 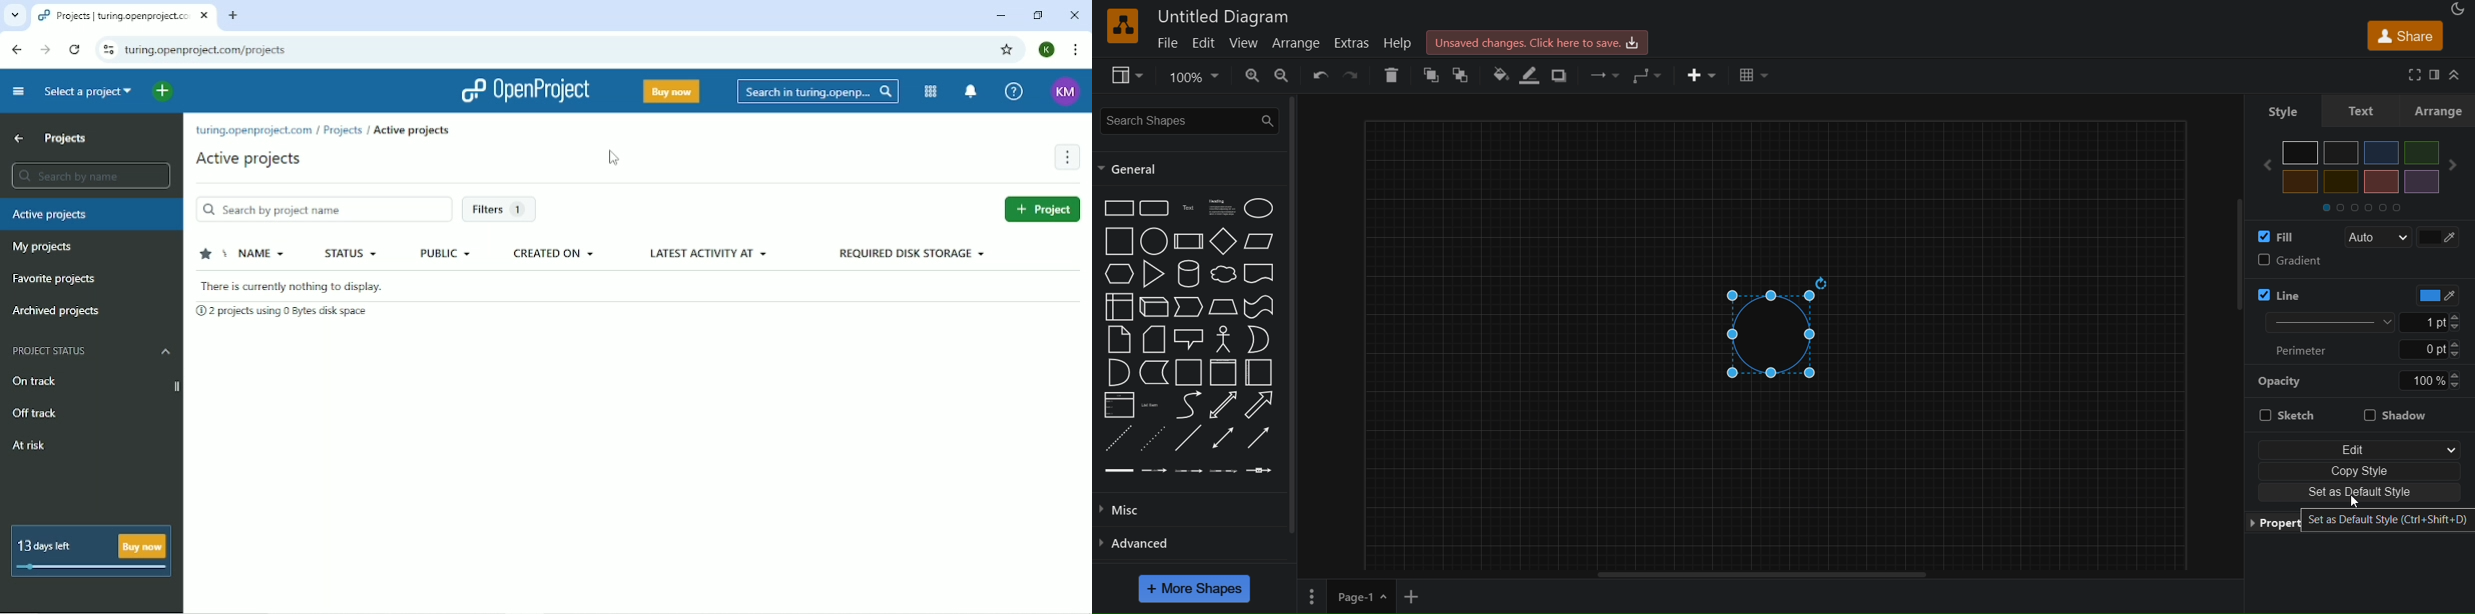 I want to click on copy style, so click(x=2360, y=471).